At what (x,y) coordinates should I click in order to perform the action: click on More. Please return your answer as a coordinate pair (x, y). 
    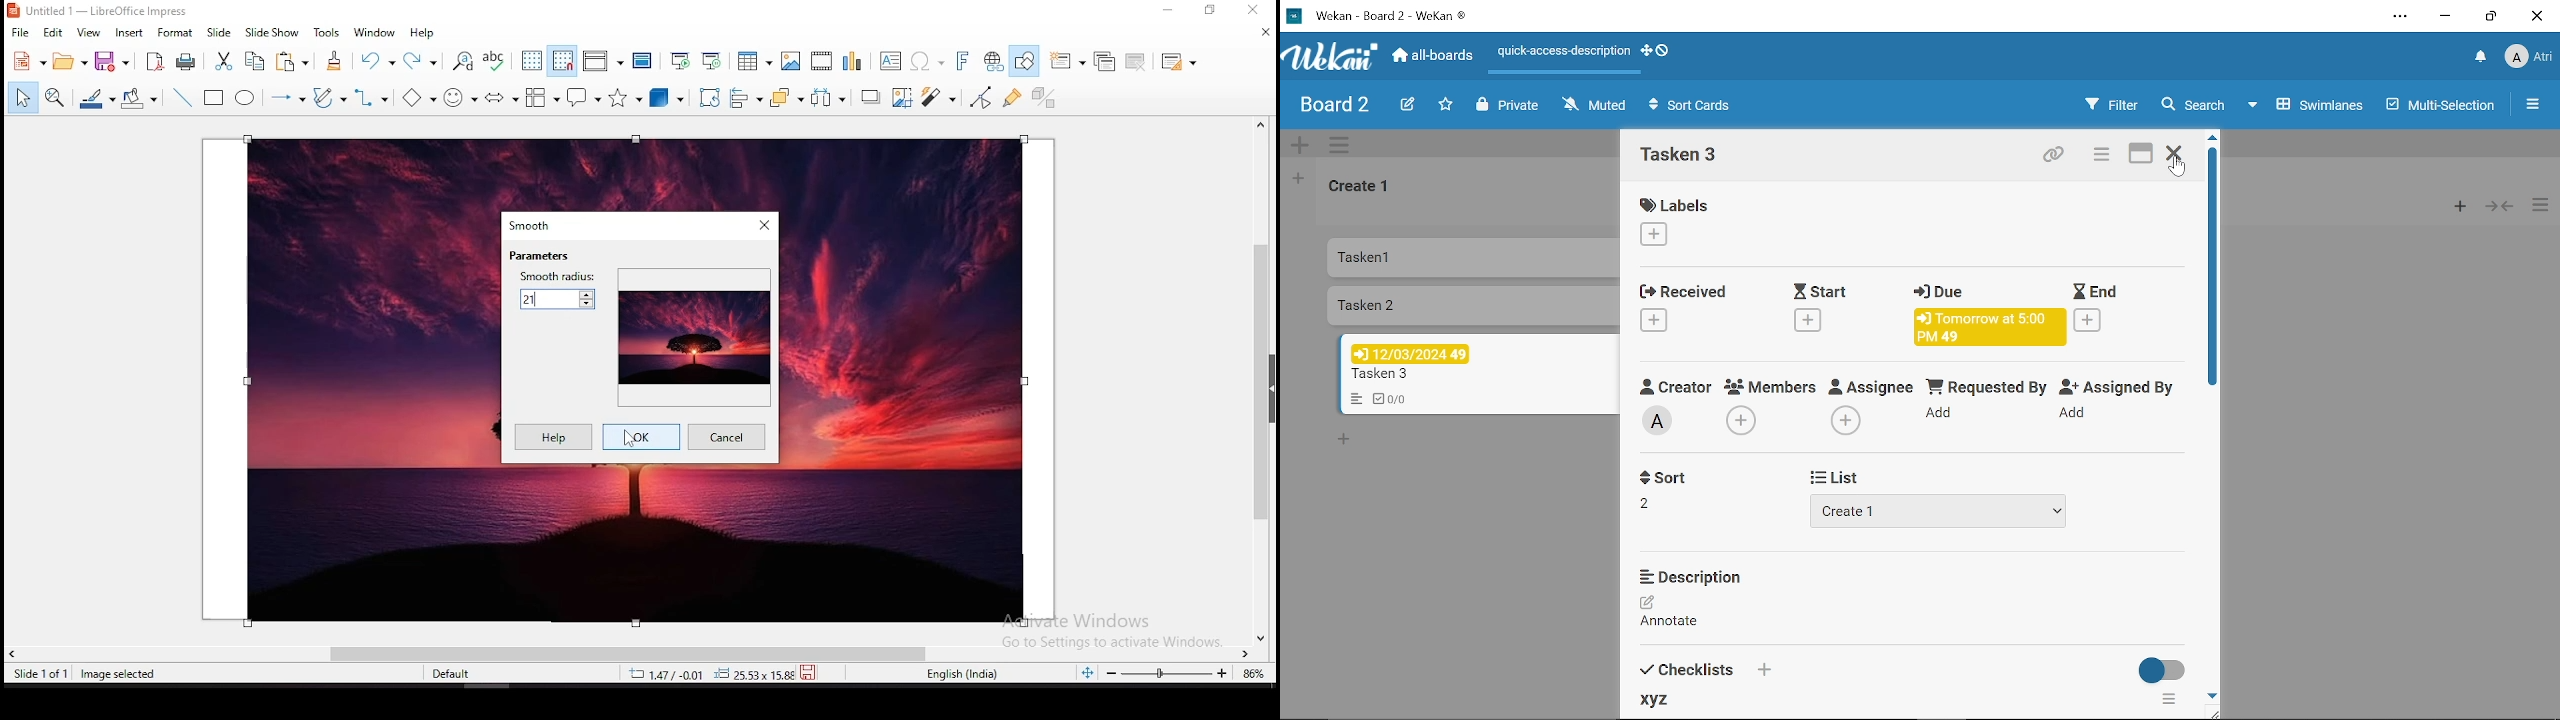
    Looking at the image, I should click on (2543, 207).